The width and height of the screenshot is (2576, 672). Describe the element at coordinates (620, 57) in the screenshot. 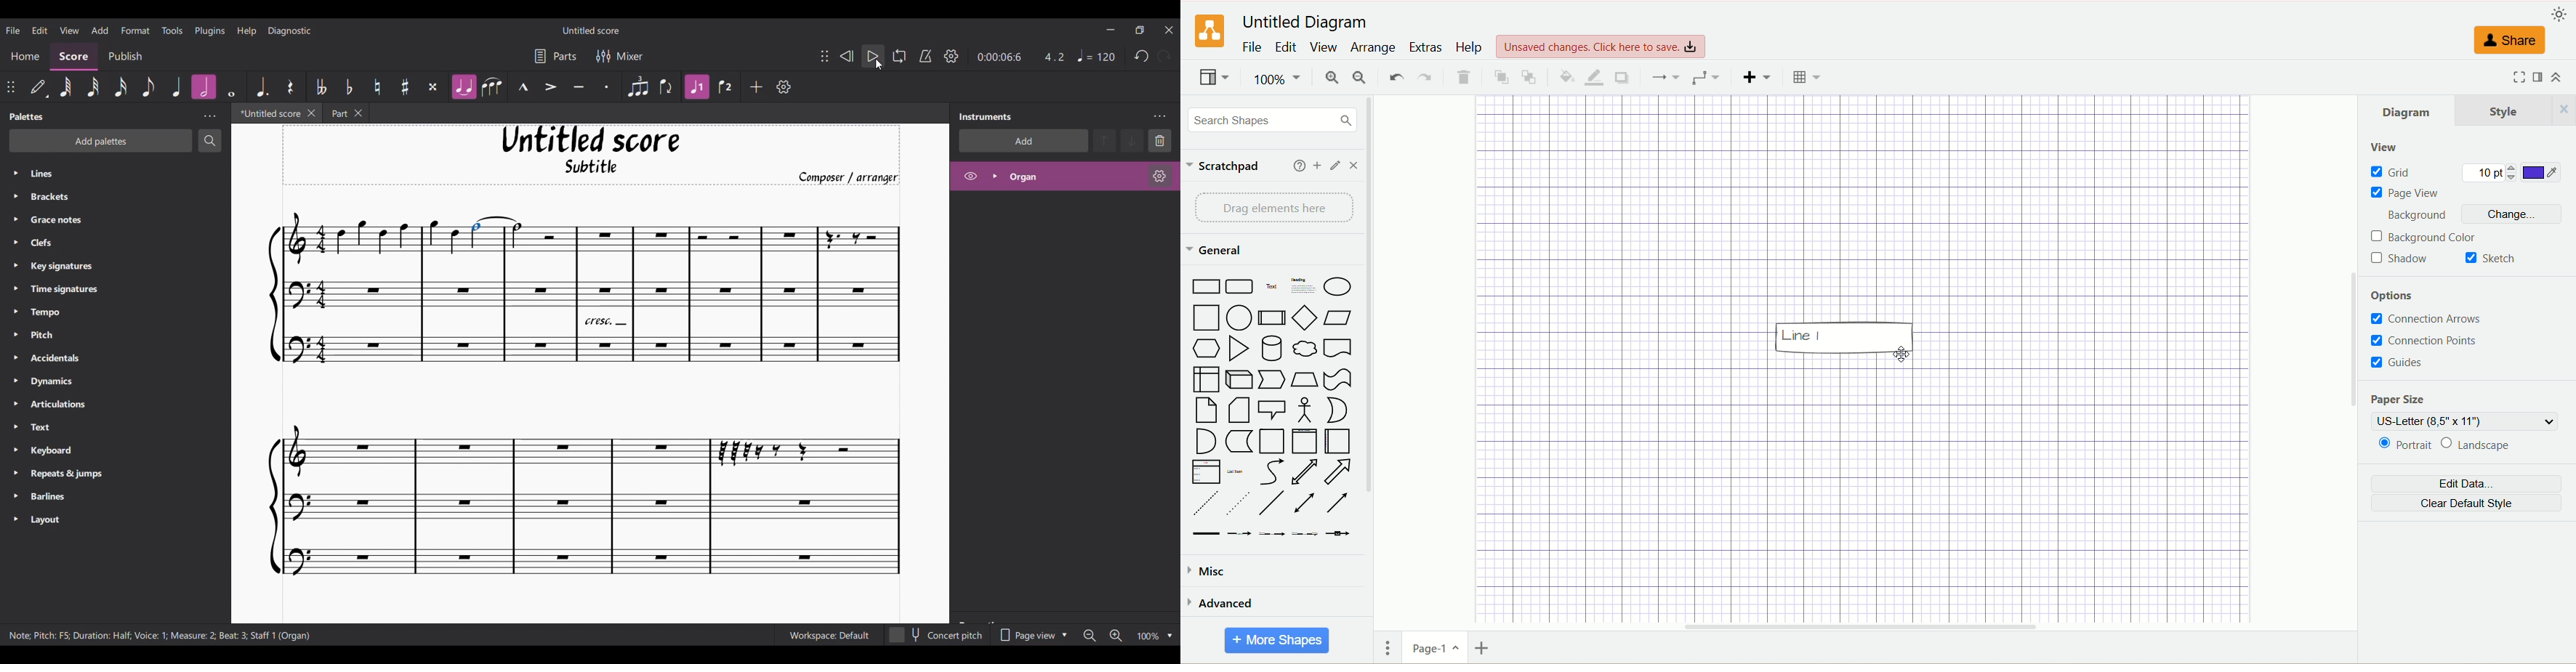

I see `Mixer settings` at that location.